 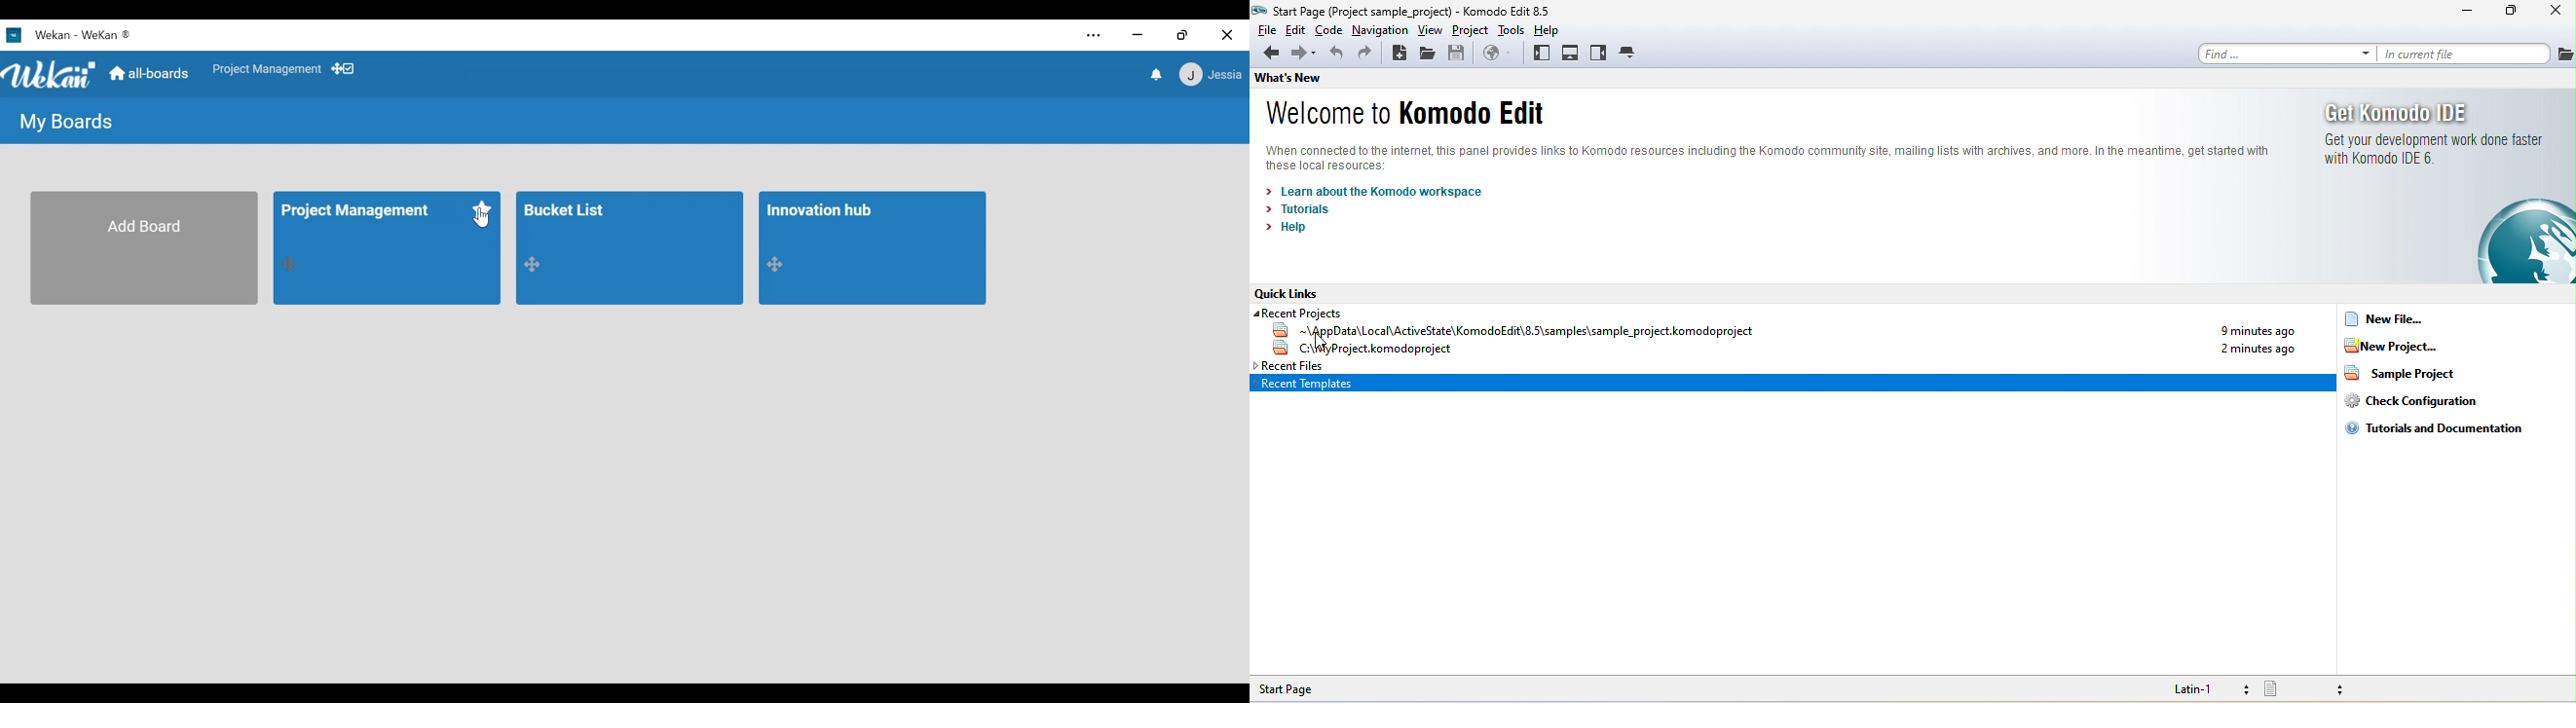 I want to click on tab, so click(x=1634, y=53).